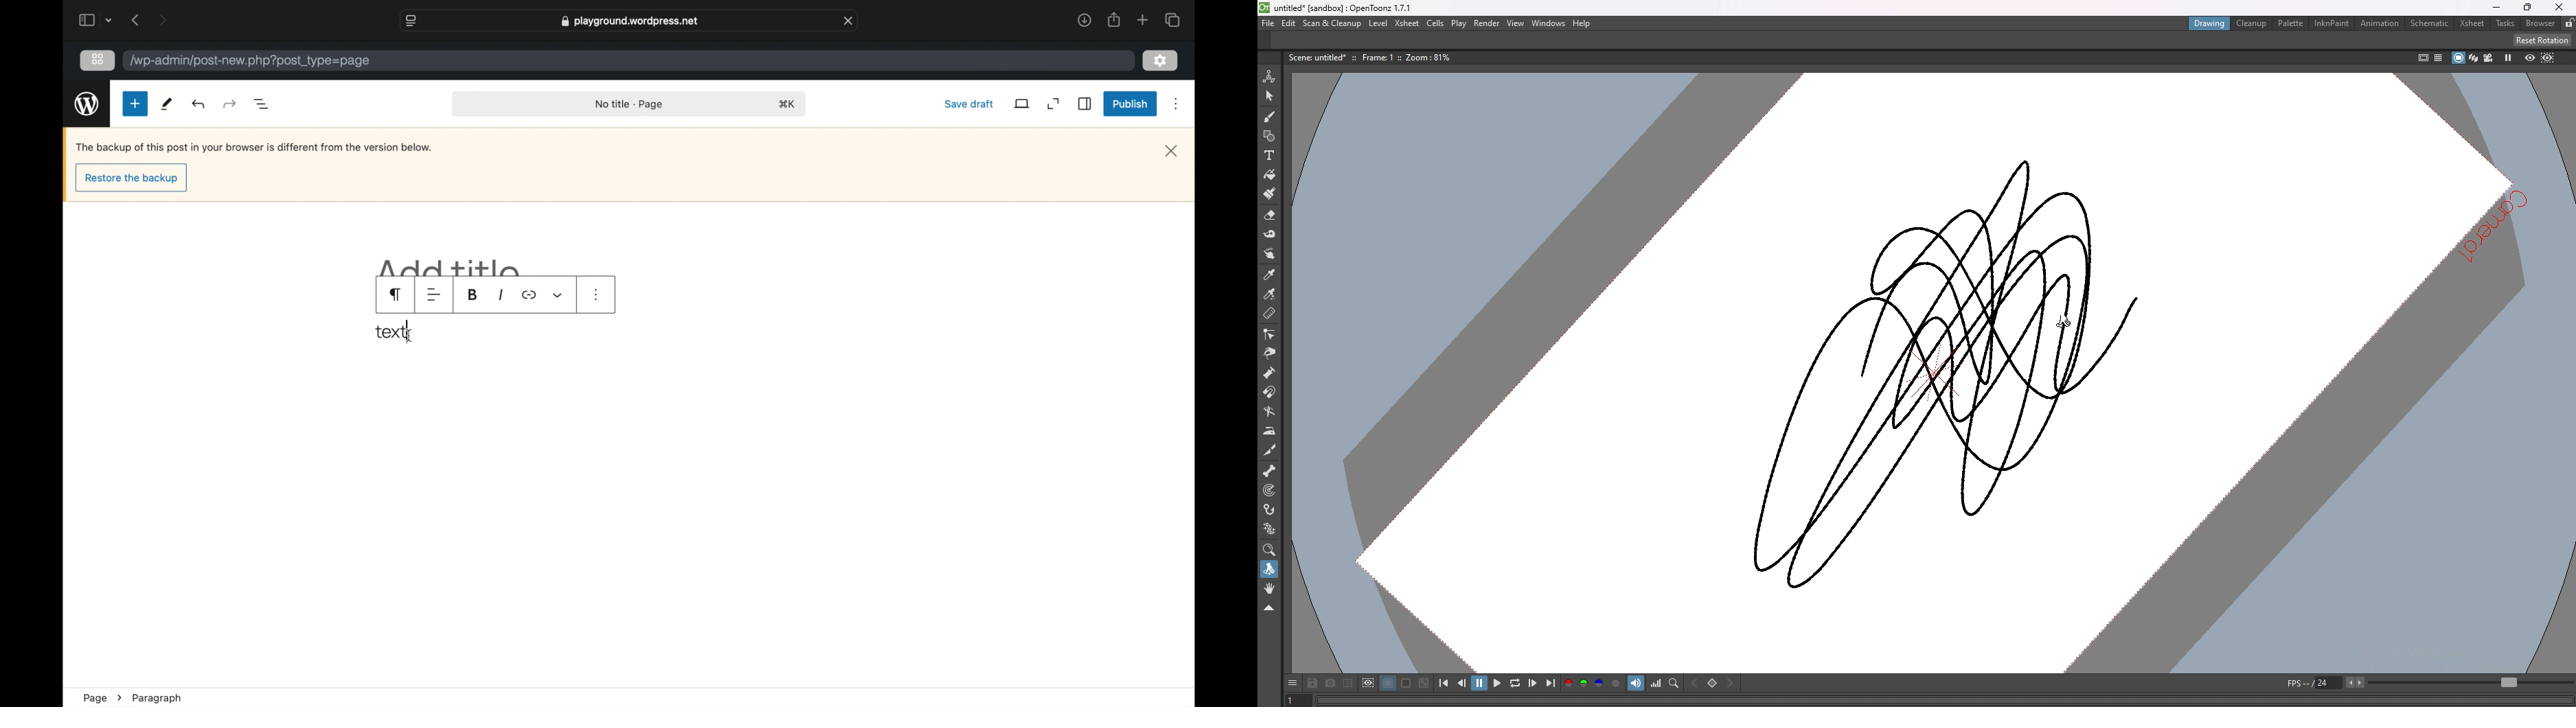 The height and width of the screenshot is (728, 2576). Describe the element at coordinates (1549, 683) in the screenshot. I see `last frame` at that location.